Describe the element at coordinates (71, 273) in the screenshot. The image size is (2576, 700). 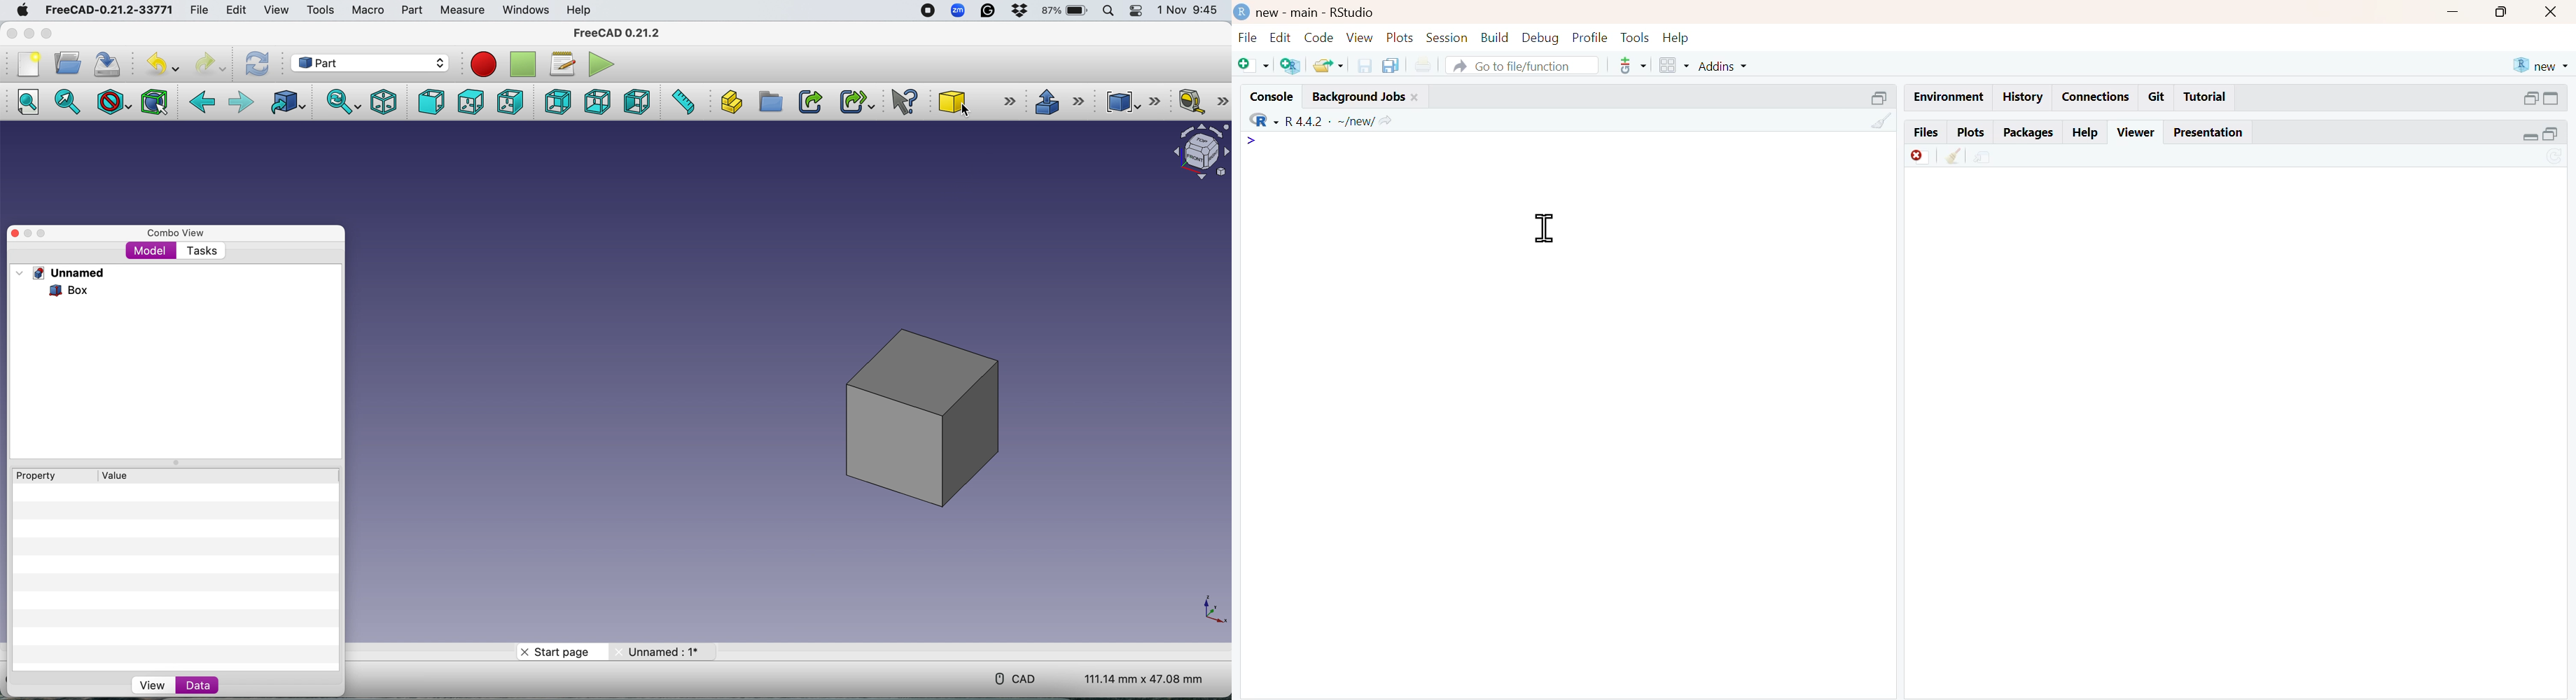
I see `Unnamed` at that location.